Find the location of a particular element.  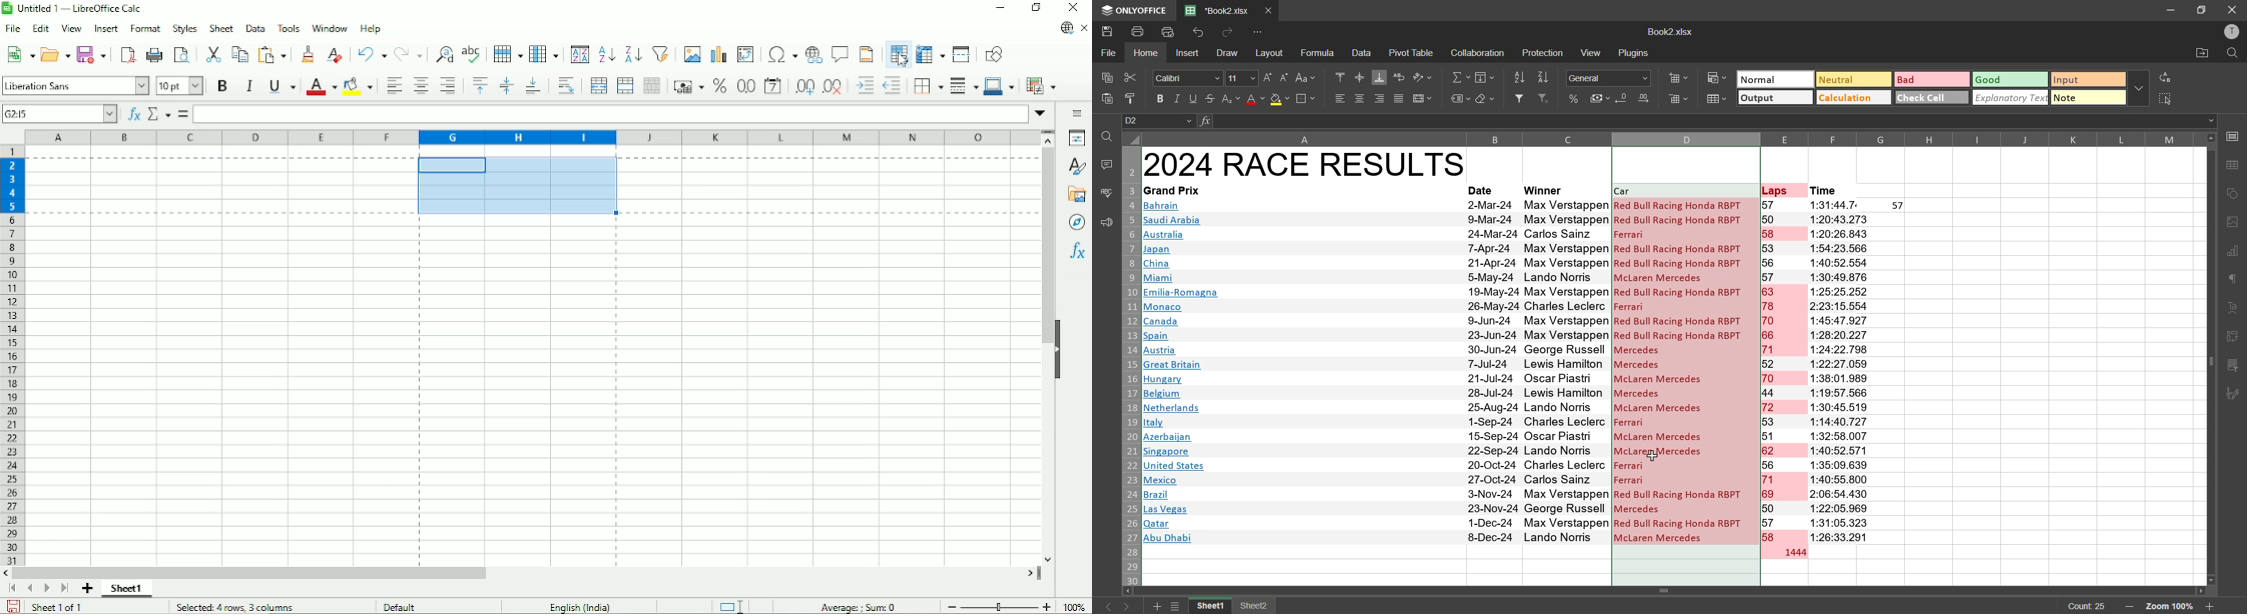

Sidebar settings is located at coordinates (1079, 113).